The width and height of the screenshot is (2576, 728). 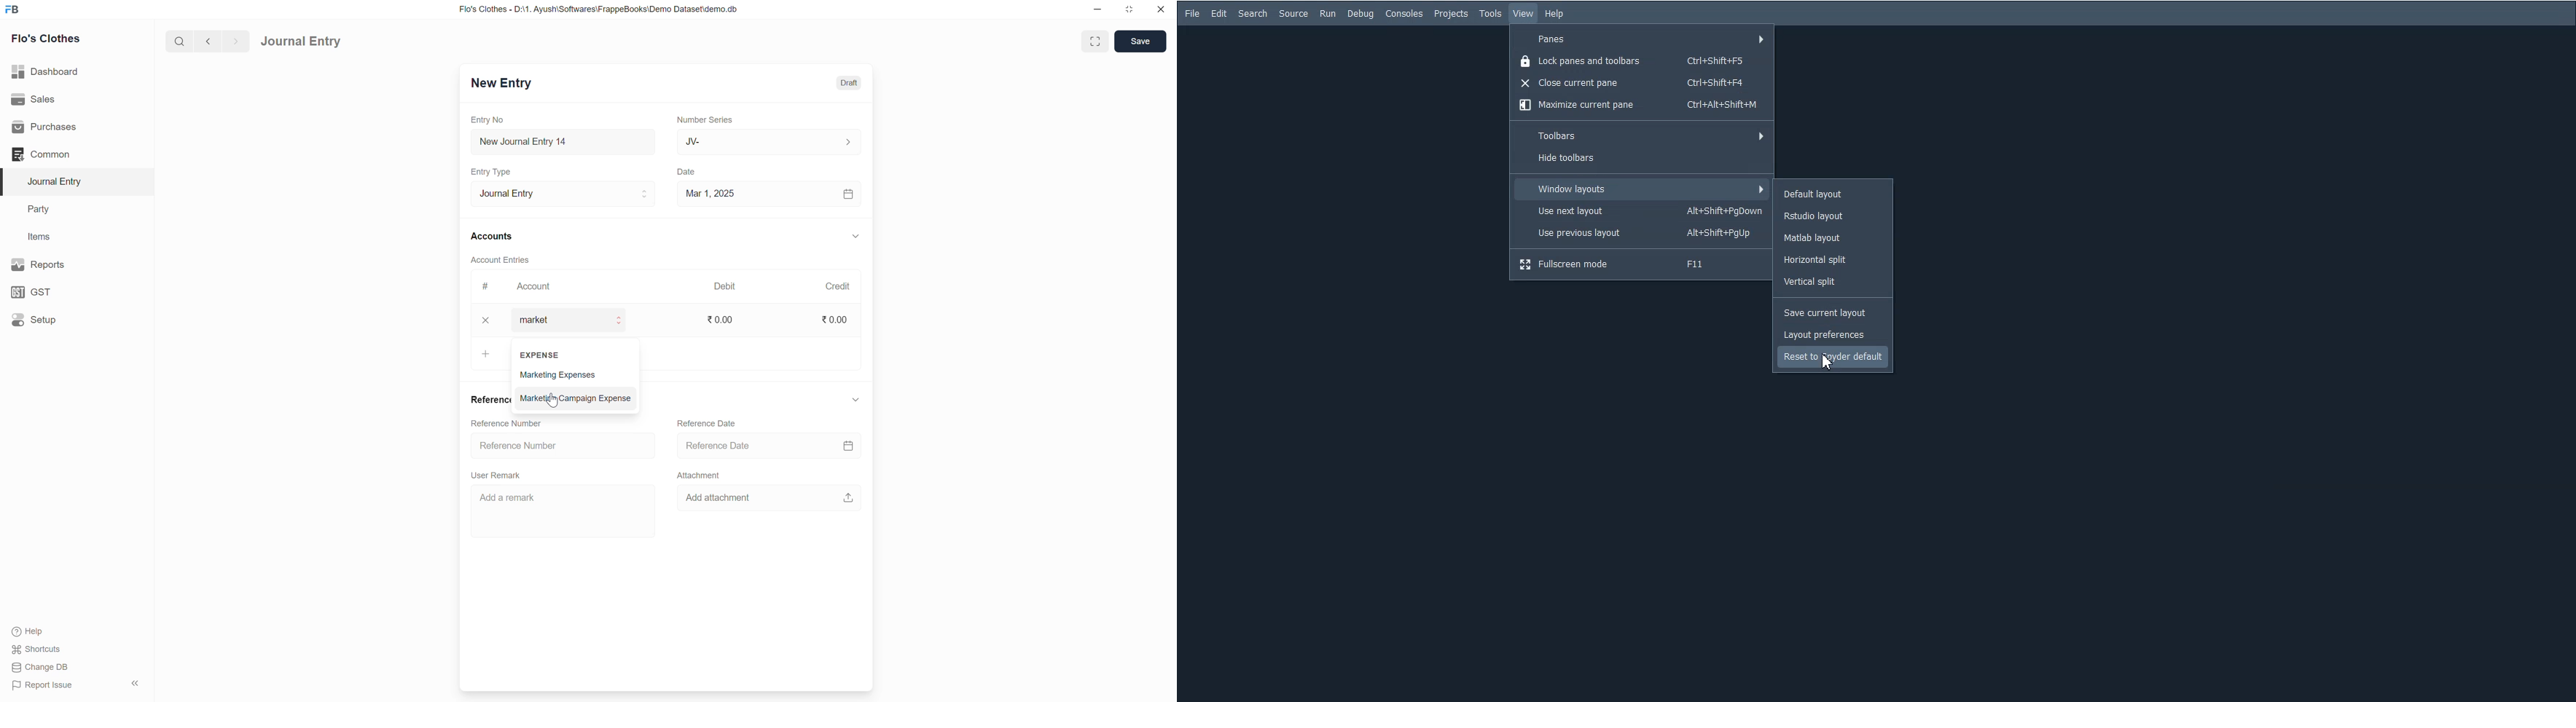 I want to click on Reference Date, so click(x=708, y=423).